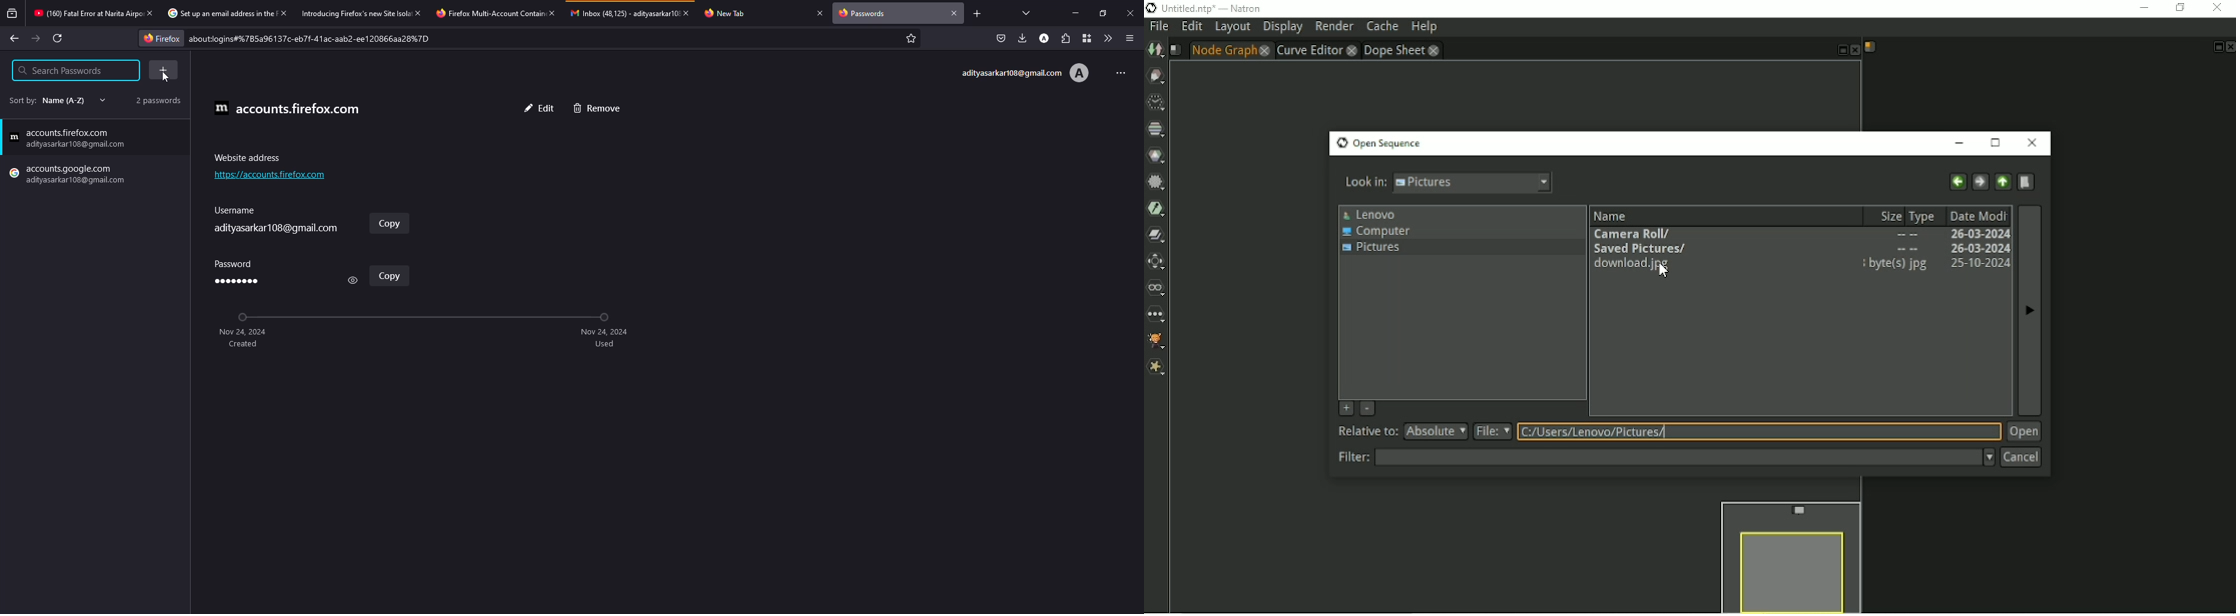 The image size is (2240, 616). I want to click on 2 passwords, so click(154, 100).